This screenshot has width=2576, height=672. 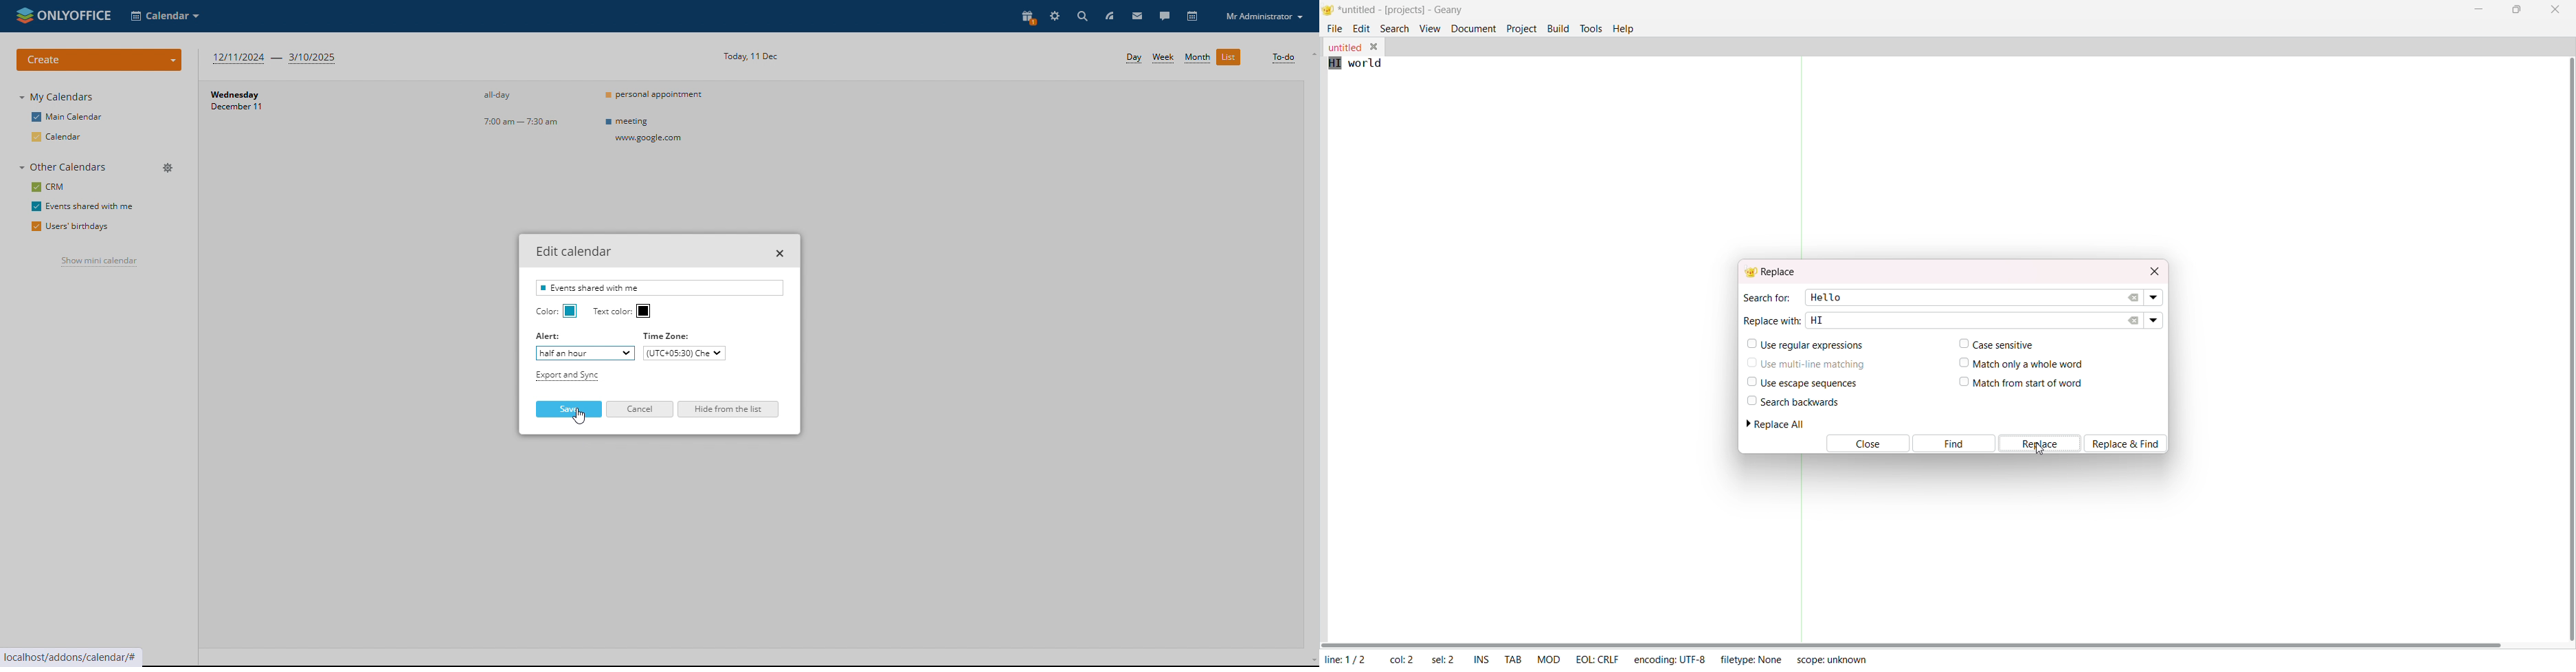 What do you see at coordinates (165, 15) in the screenshot?
I see `select application` at bounding box center [165, 15].